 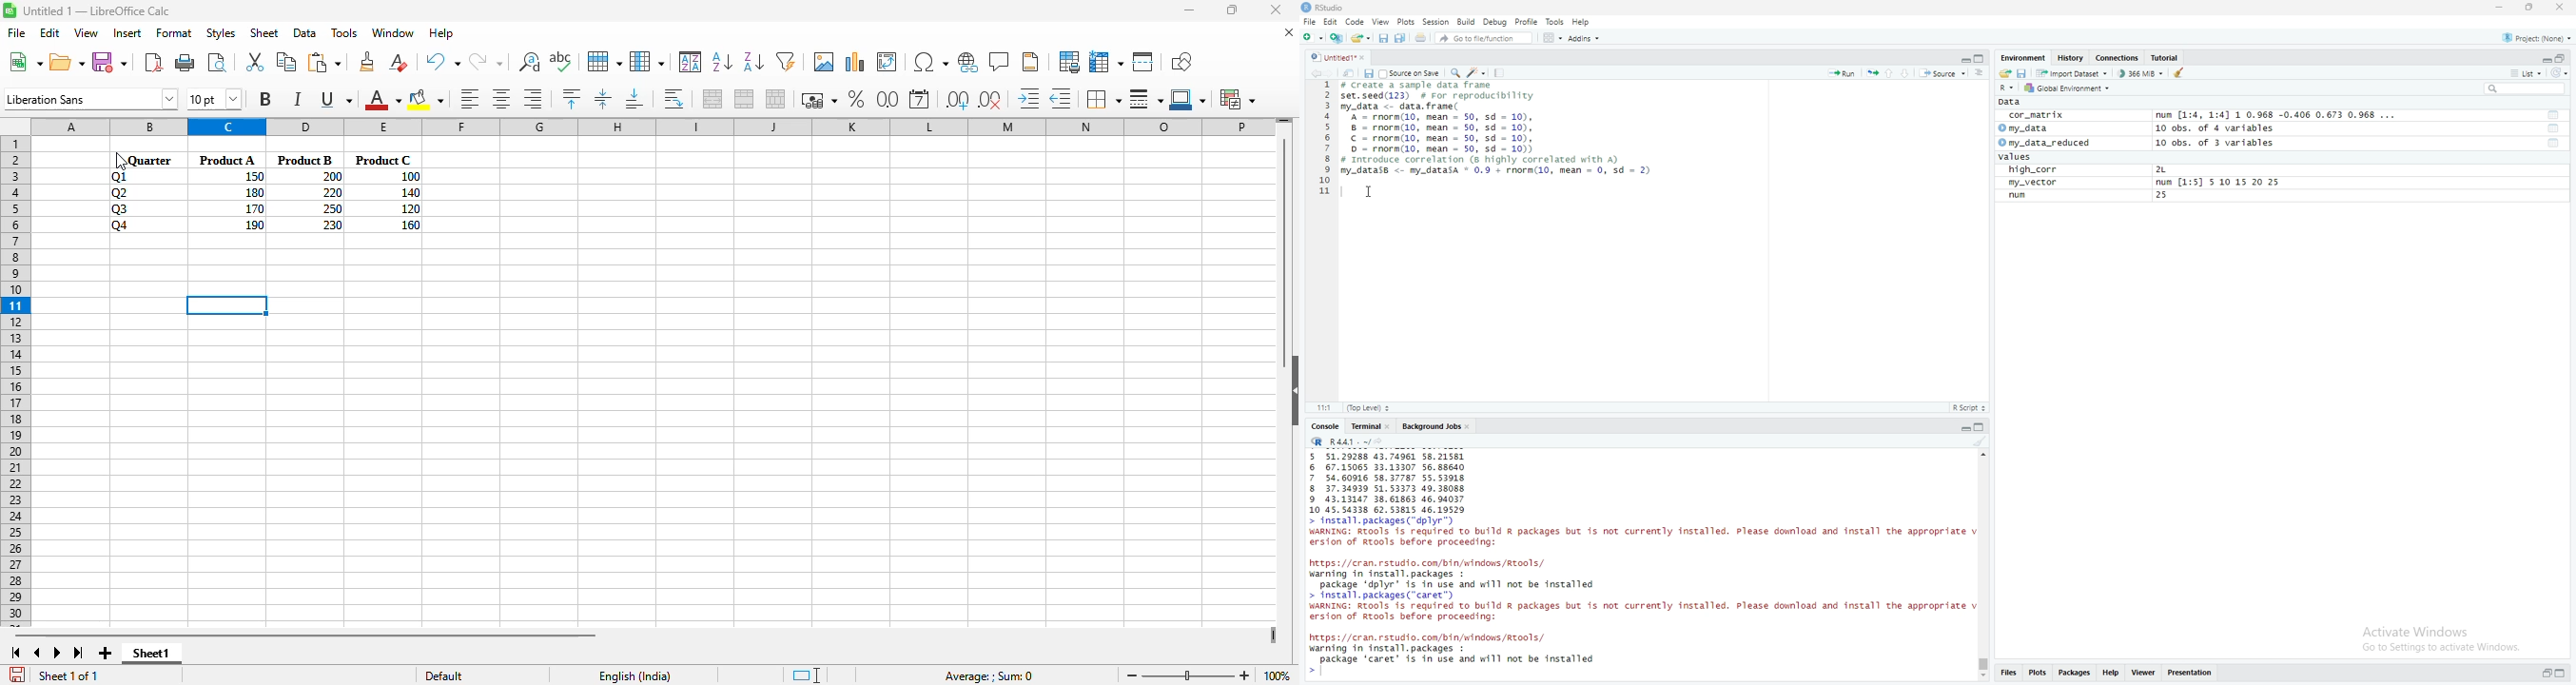 What do you see at coordinates (1944, 73) in the screenshot?
I see `Source` at bounding box center [1944, 73].